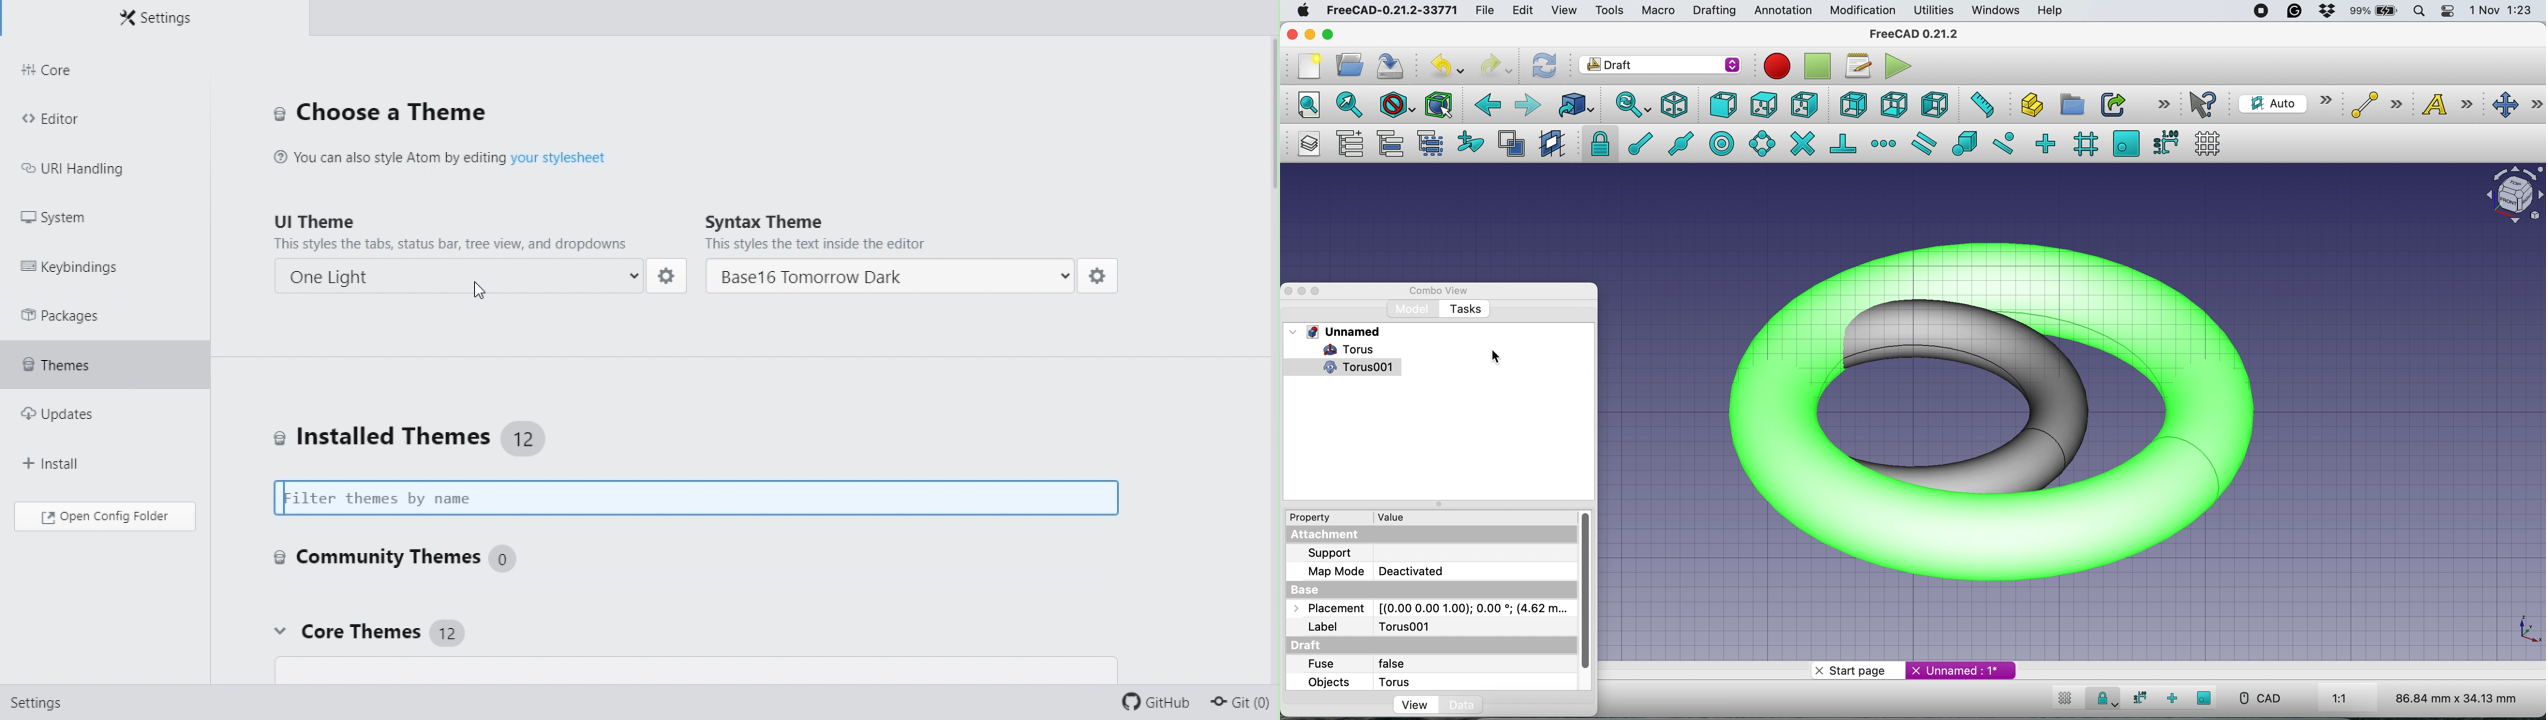 The width and height of the screenshot is (2548, 728). I want to click on Mode of attachment to other object, so click(1475, 571).